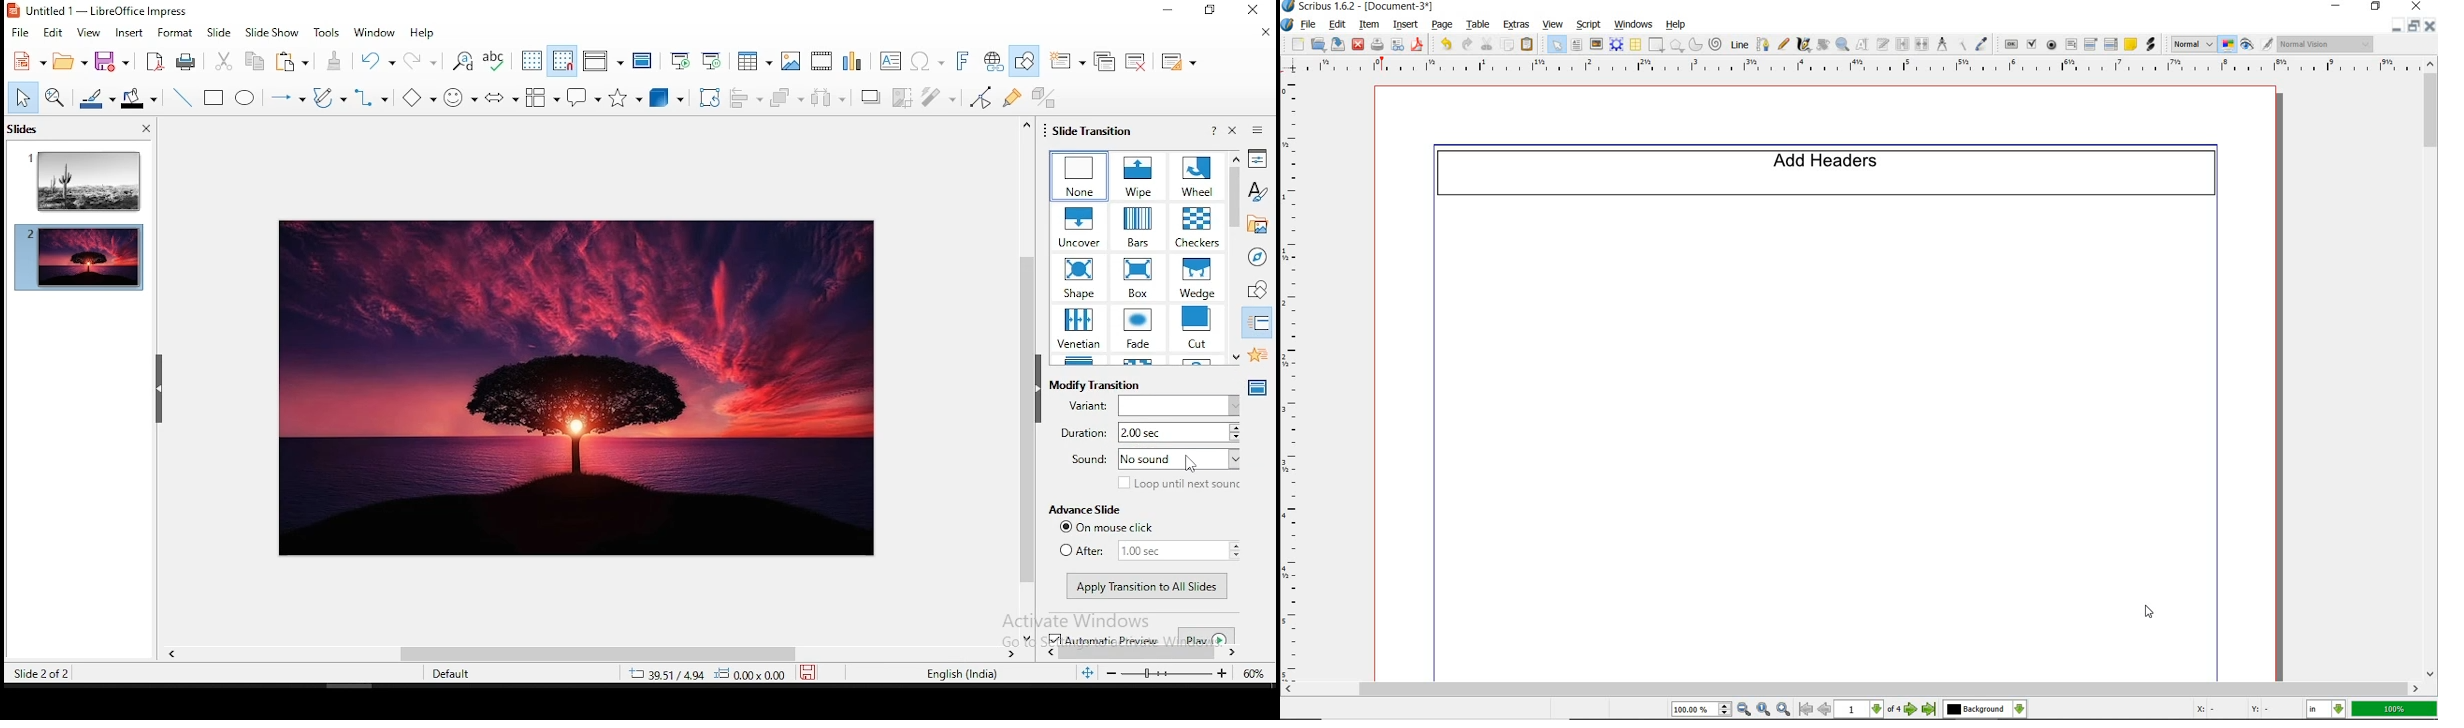 The height and width of the screenshot is (728, 2464). What do you see at coordinates (1377, 45) in the screenshot?
I see `print` at bounding box center [1377, 45].